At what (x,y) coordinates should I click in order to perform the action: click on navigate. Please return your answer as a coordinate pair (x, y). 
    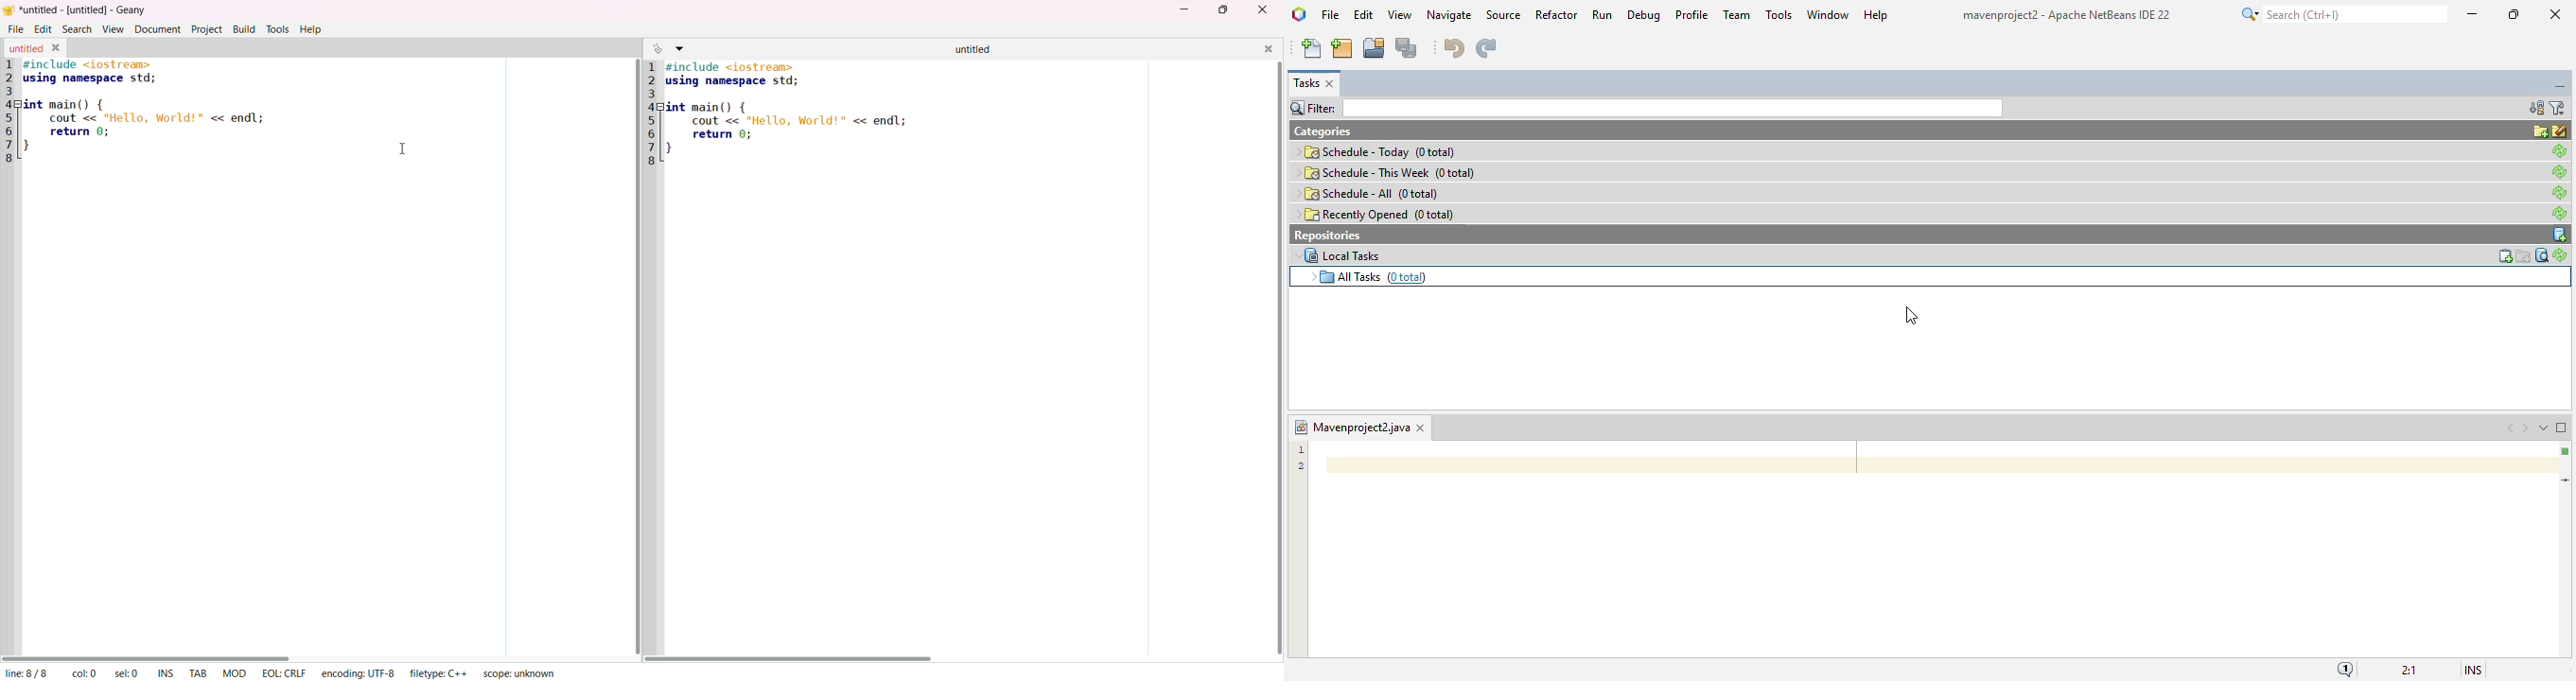
    Looking at the image, I should click on (1449, 15).